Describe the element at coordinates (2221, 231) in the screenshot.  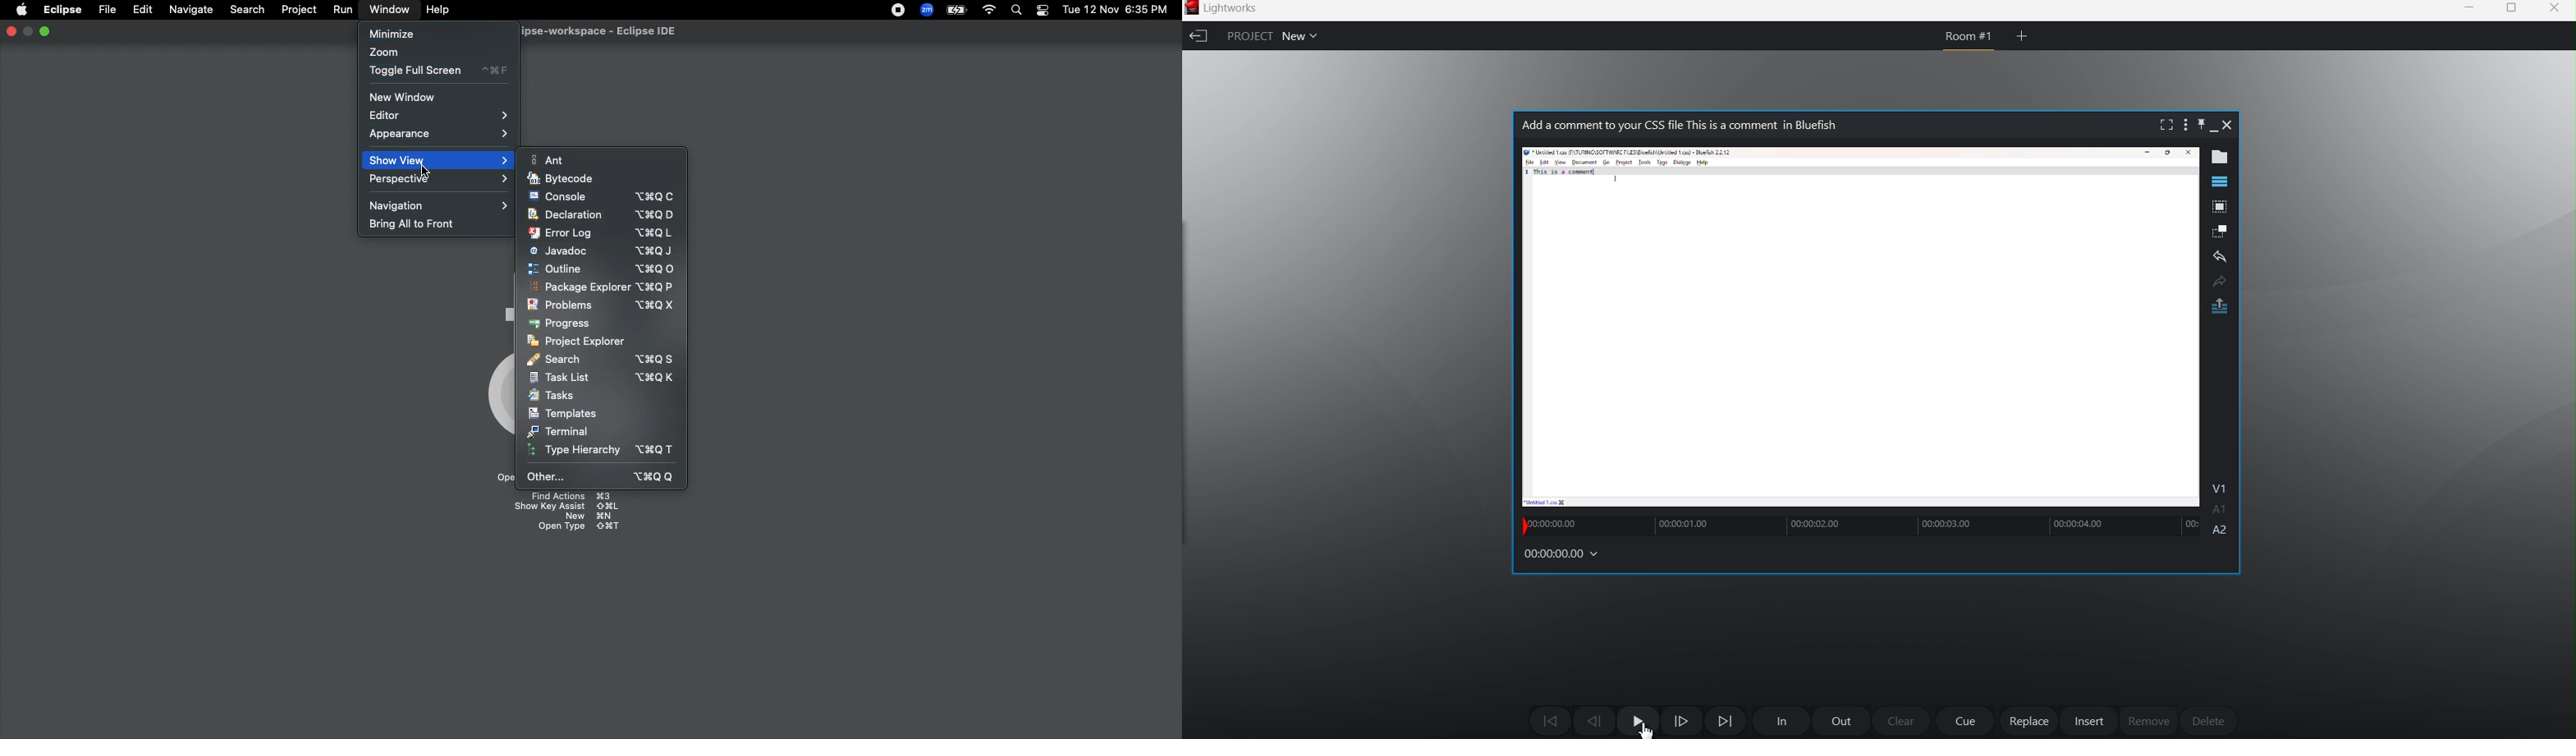
I see `make subclip` at that location.